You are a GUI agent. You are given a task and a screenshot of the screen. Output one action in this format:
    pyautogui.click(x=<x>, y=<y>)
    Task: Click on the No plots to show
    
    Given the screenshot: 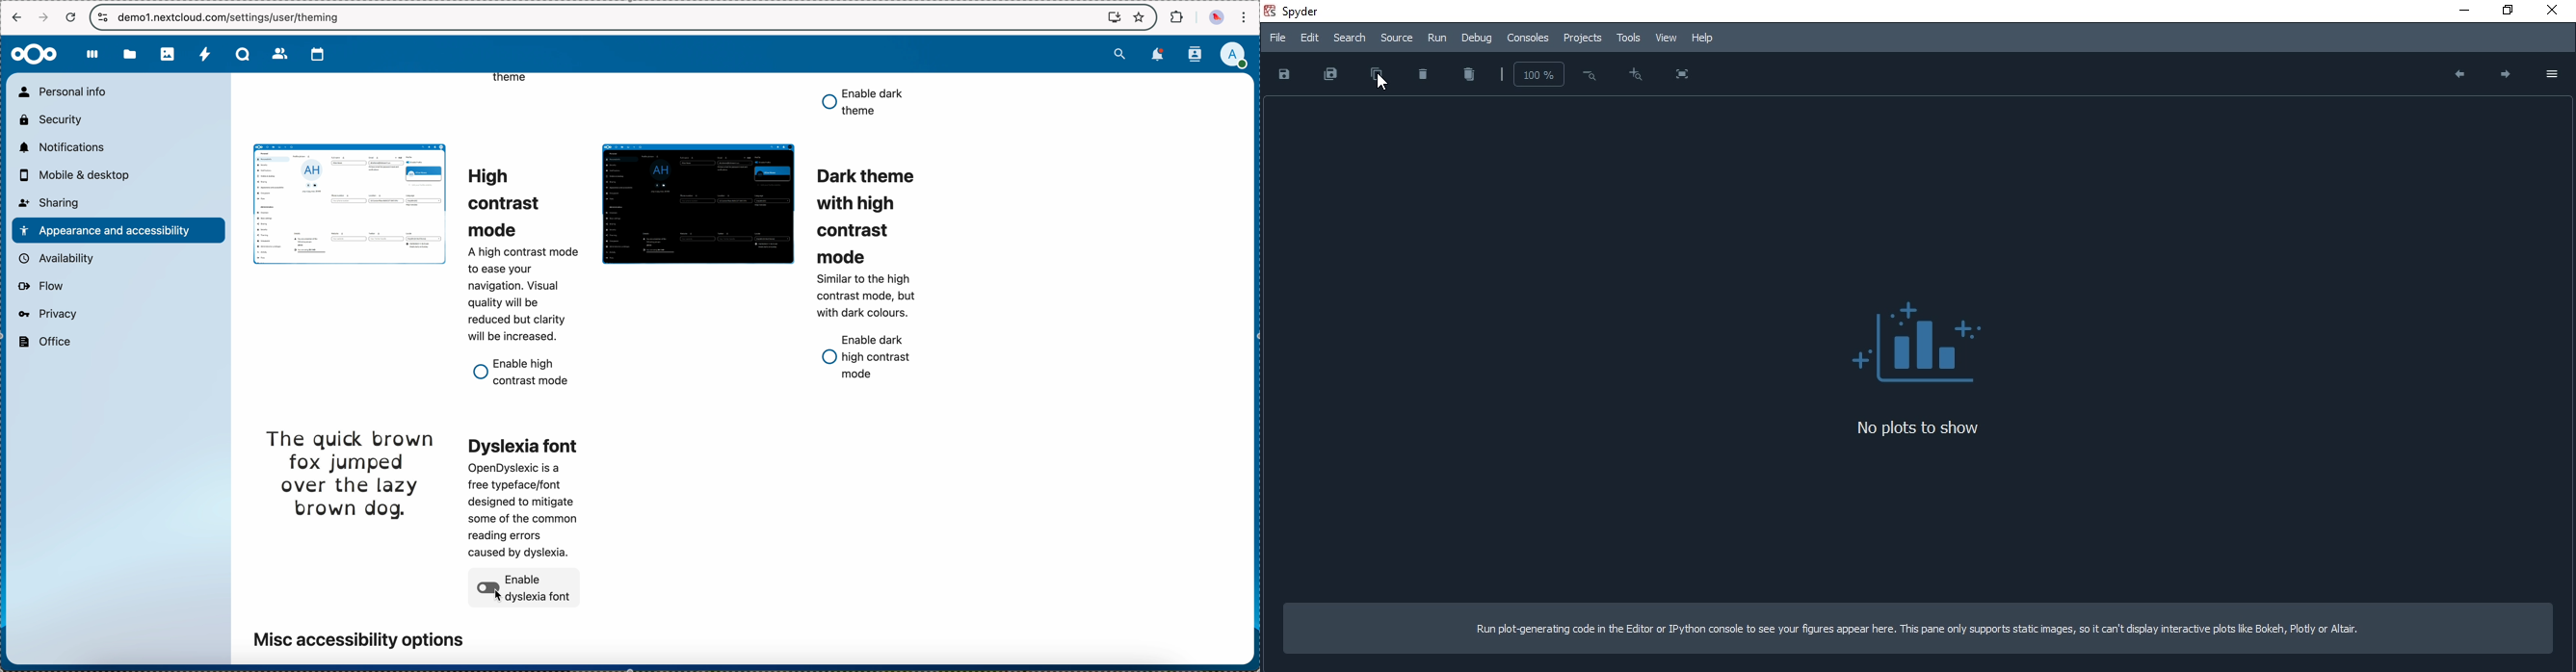 What is the action you would take?
    pyautogui.click(x=1919, y=343)
    